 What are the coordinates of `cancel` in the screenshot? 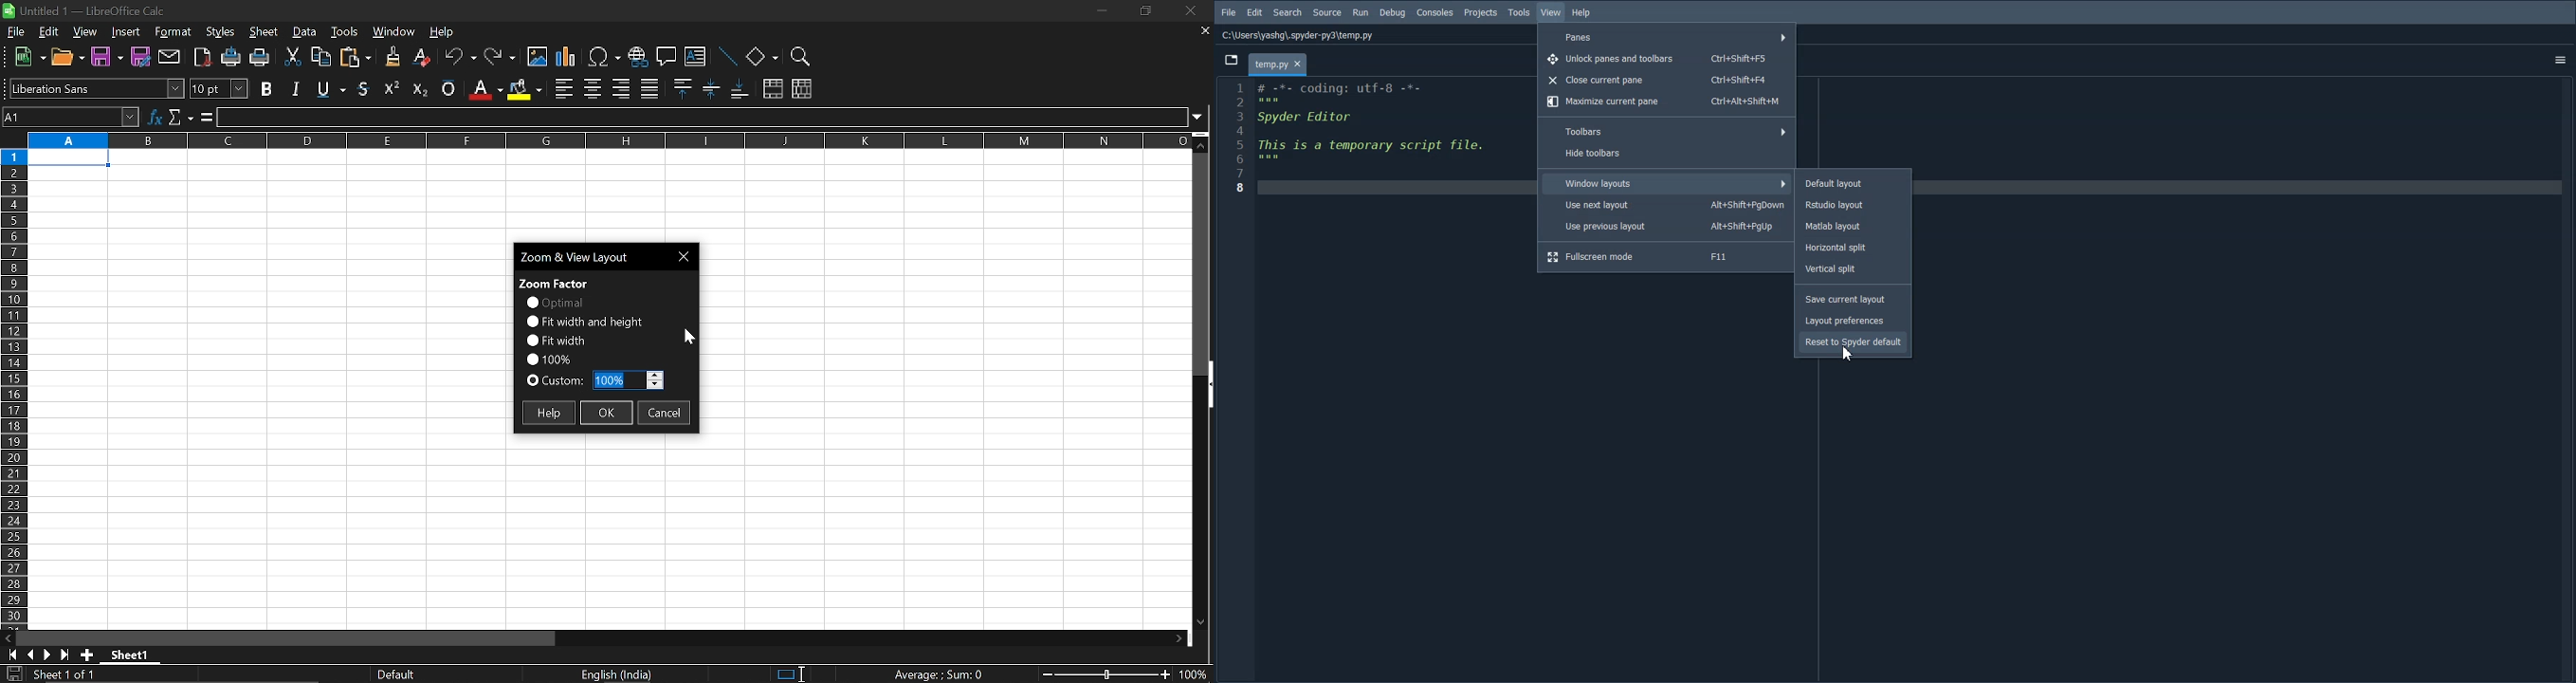 It's located at (665, 415).